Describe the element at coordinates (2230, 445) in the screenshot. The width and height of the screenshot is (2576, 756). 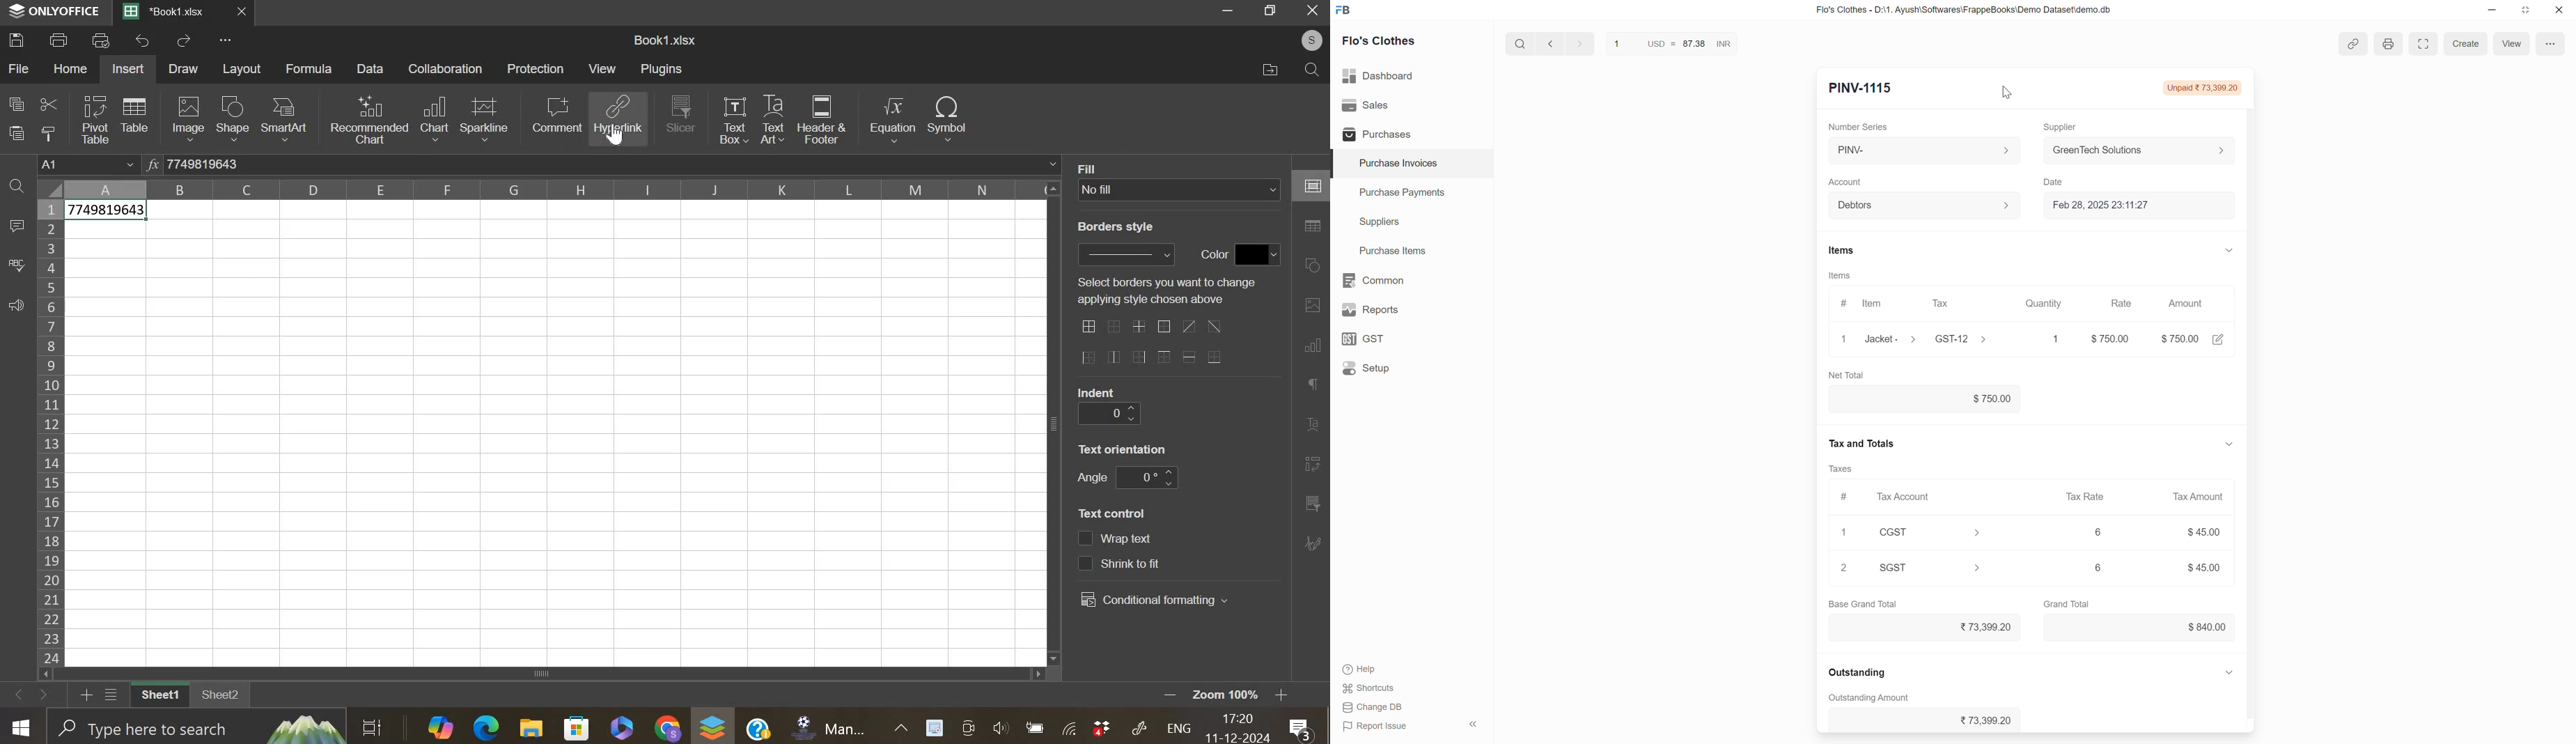
I see `Collapse` at that location.